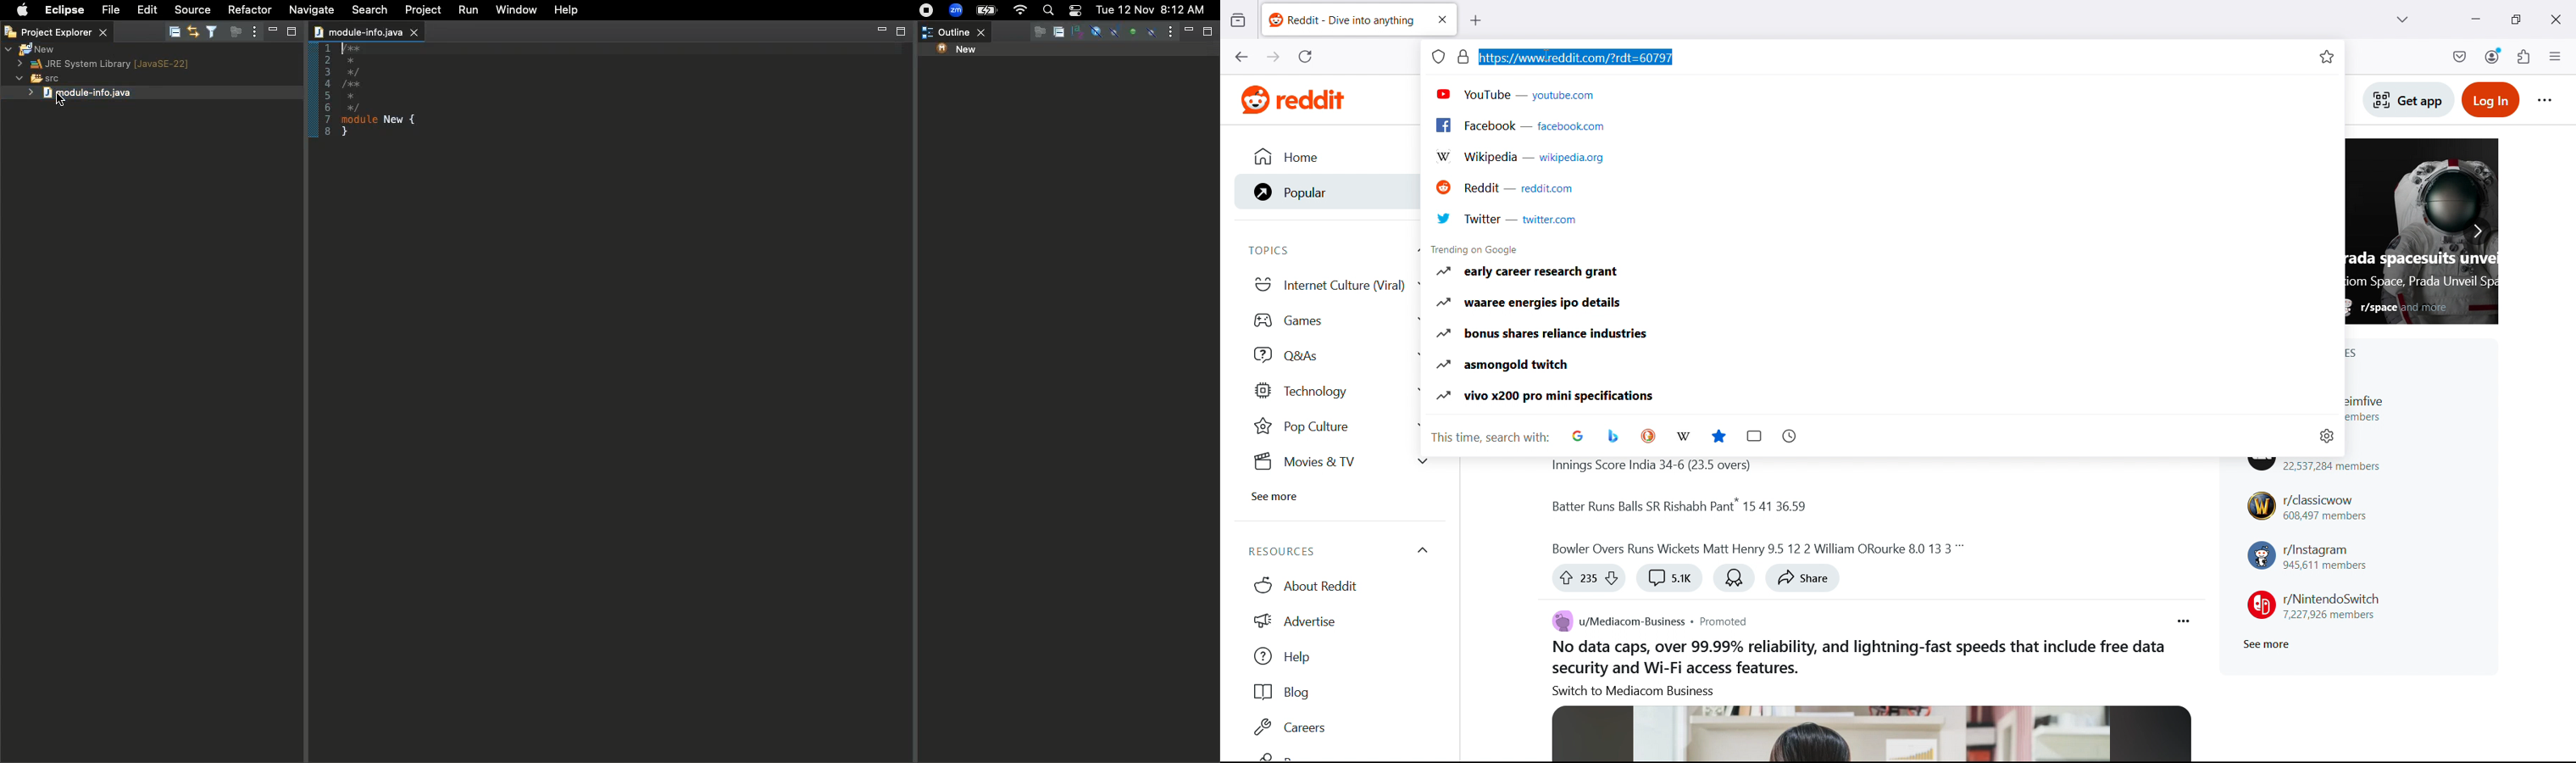 The width and height of the screenshot is (2576, 784). What do you see at coordinates (1880, 300) in the screenshot?
I see `waaree Energies IPO details` at bounding box center [1880, 300].